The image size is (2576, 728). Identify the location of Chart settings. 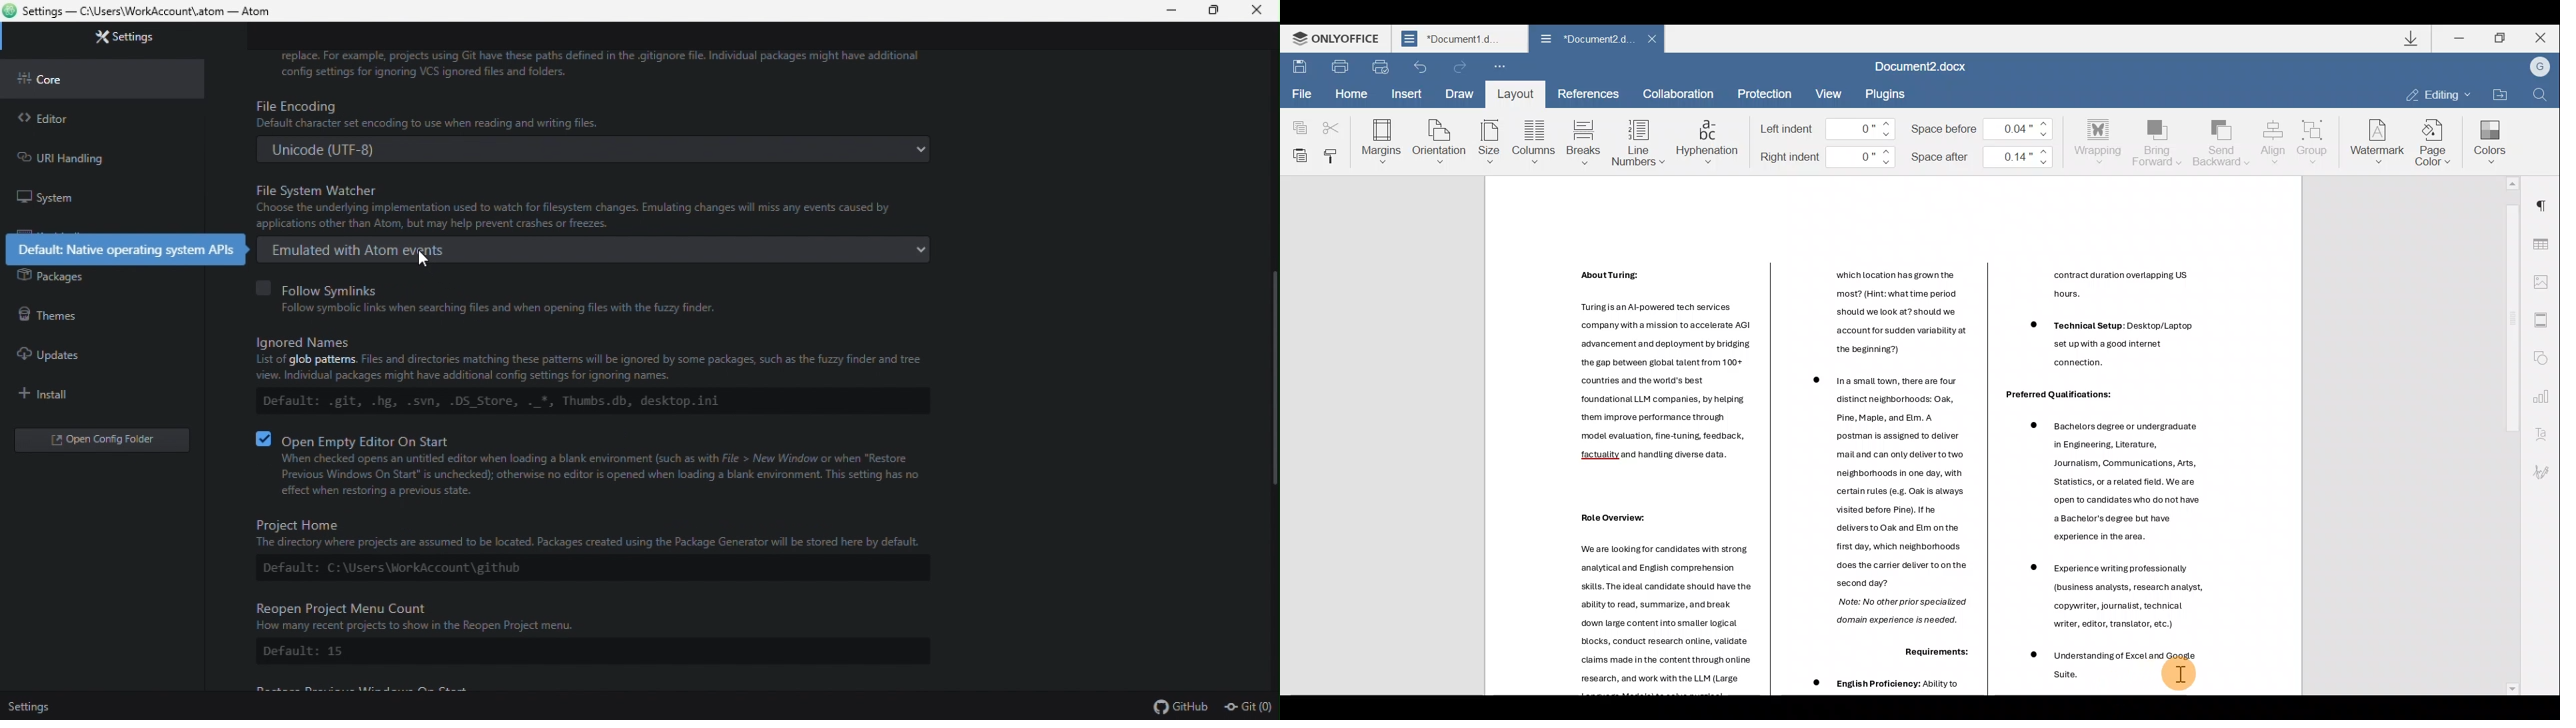
(2547, 397).